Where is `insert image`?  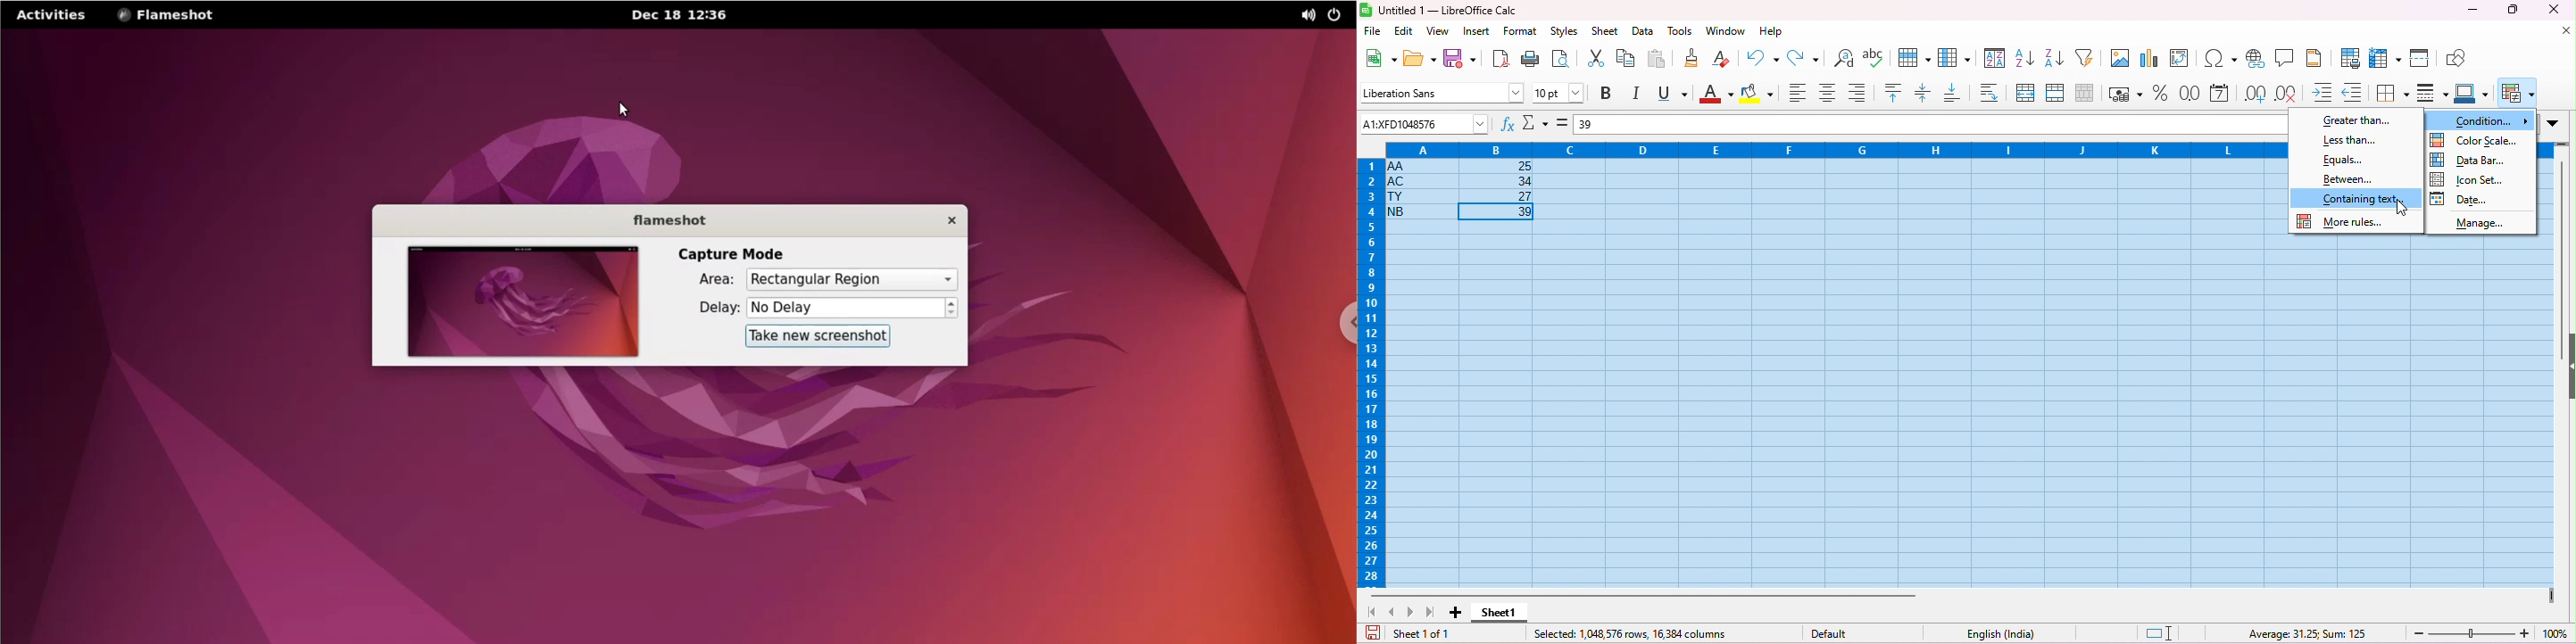 insert image is located at coordinates (2120, 58).